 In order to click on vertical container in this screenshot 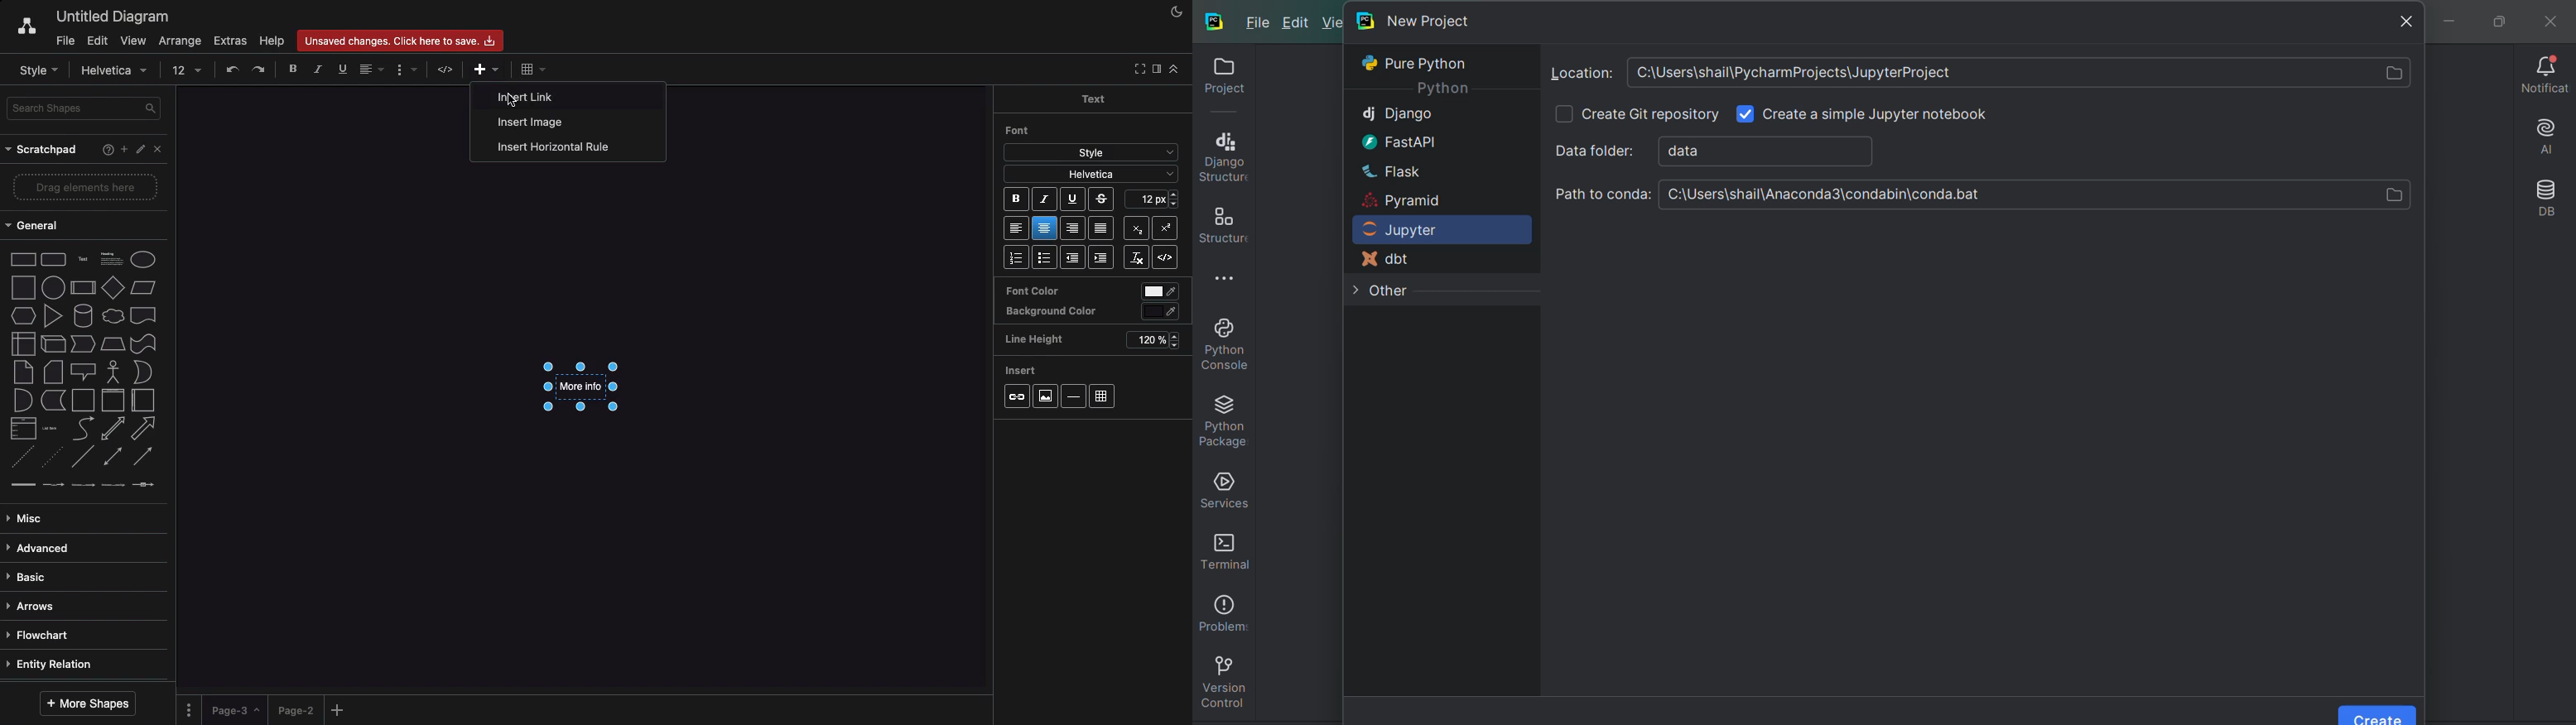, I will do `click(113, 401)`.